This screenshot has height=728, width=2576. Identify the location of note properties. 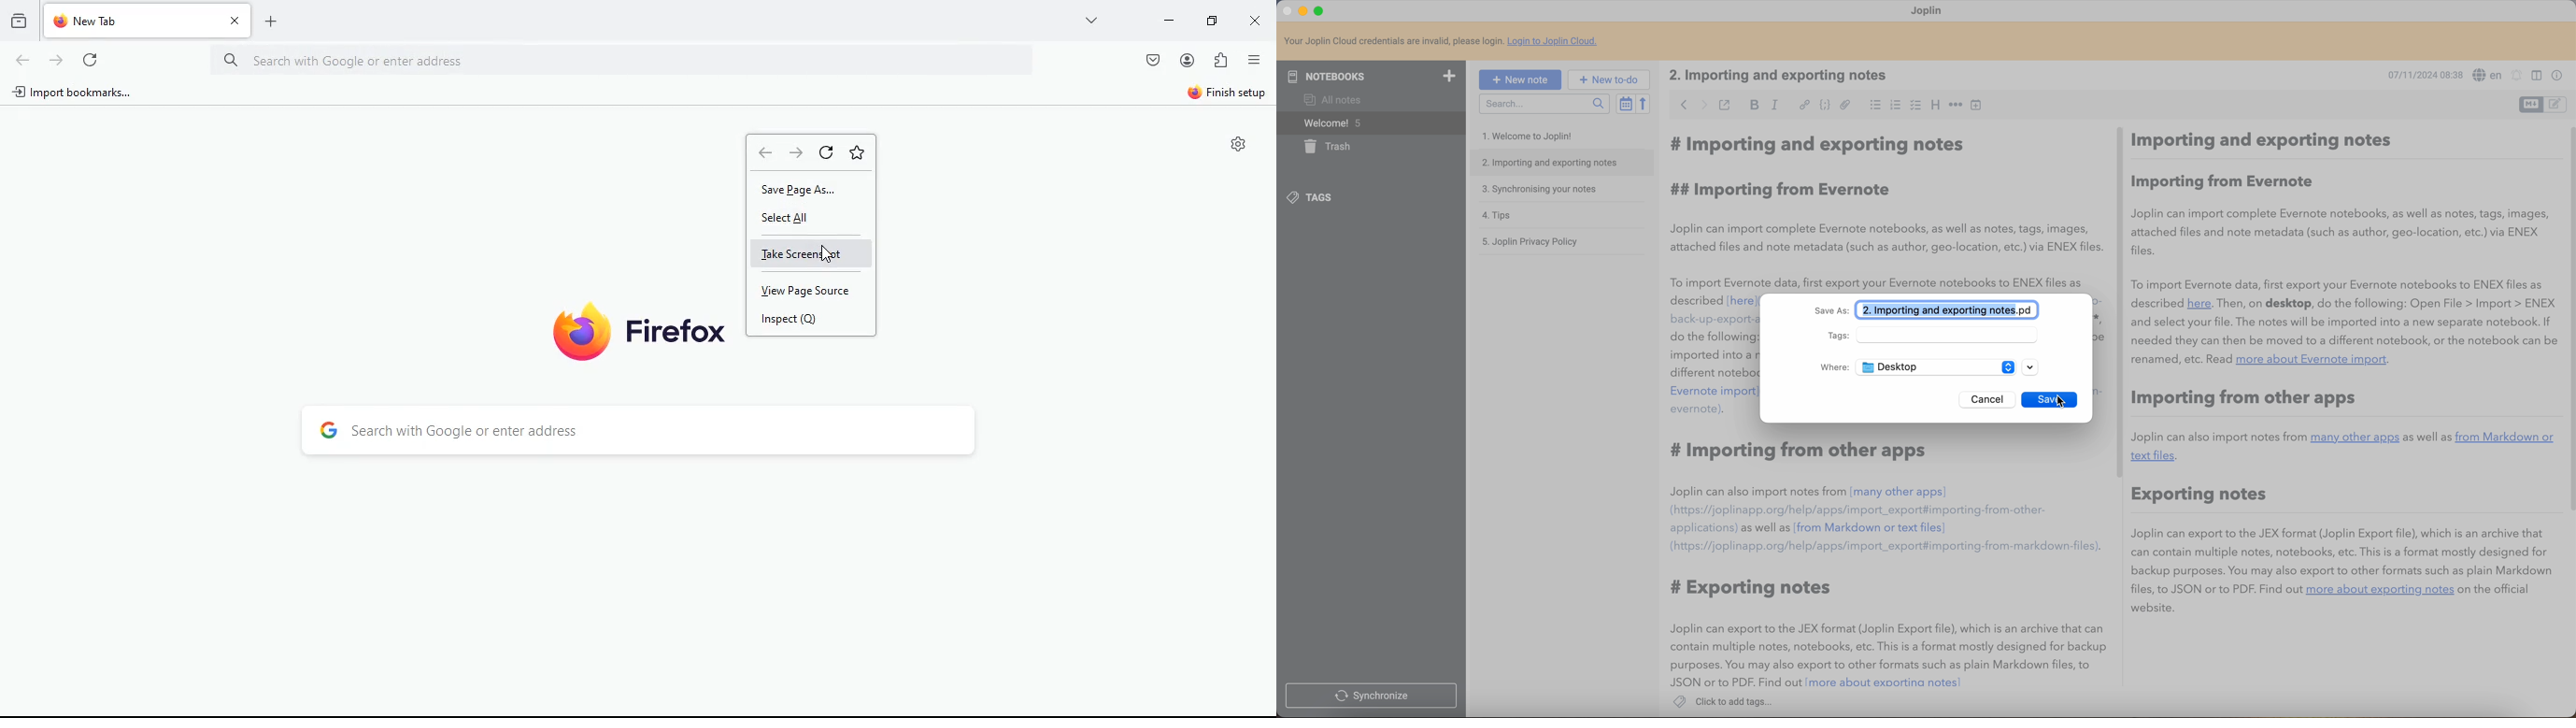
(2558, 74).